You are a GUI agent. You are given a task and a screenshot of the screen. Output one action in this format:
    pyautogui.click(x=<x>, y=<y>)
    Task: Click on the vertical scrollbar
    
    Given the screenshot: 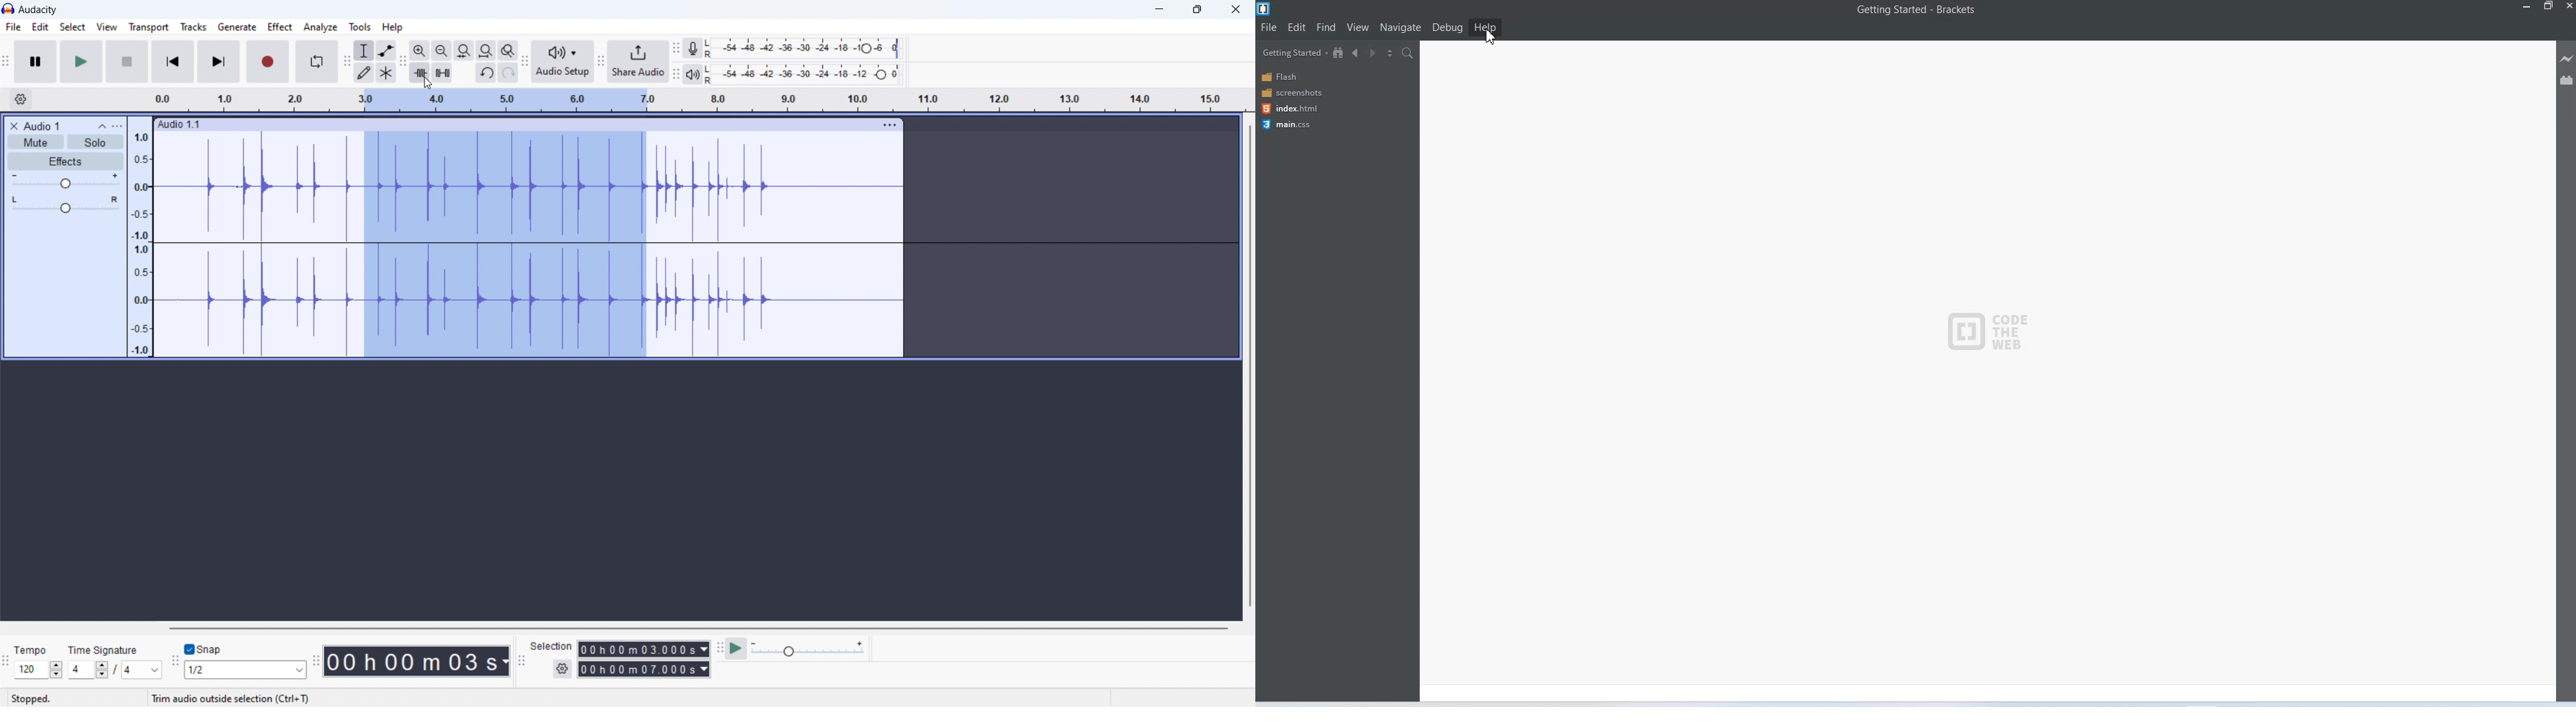 What is the action you would take?
    pyautogui.click(x=1249, y=366)
    